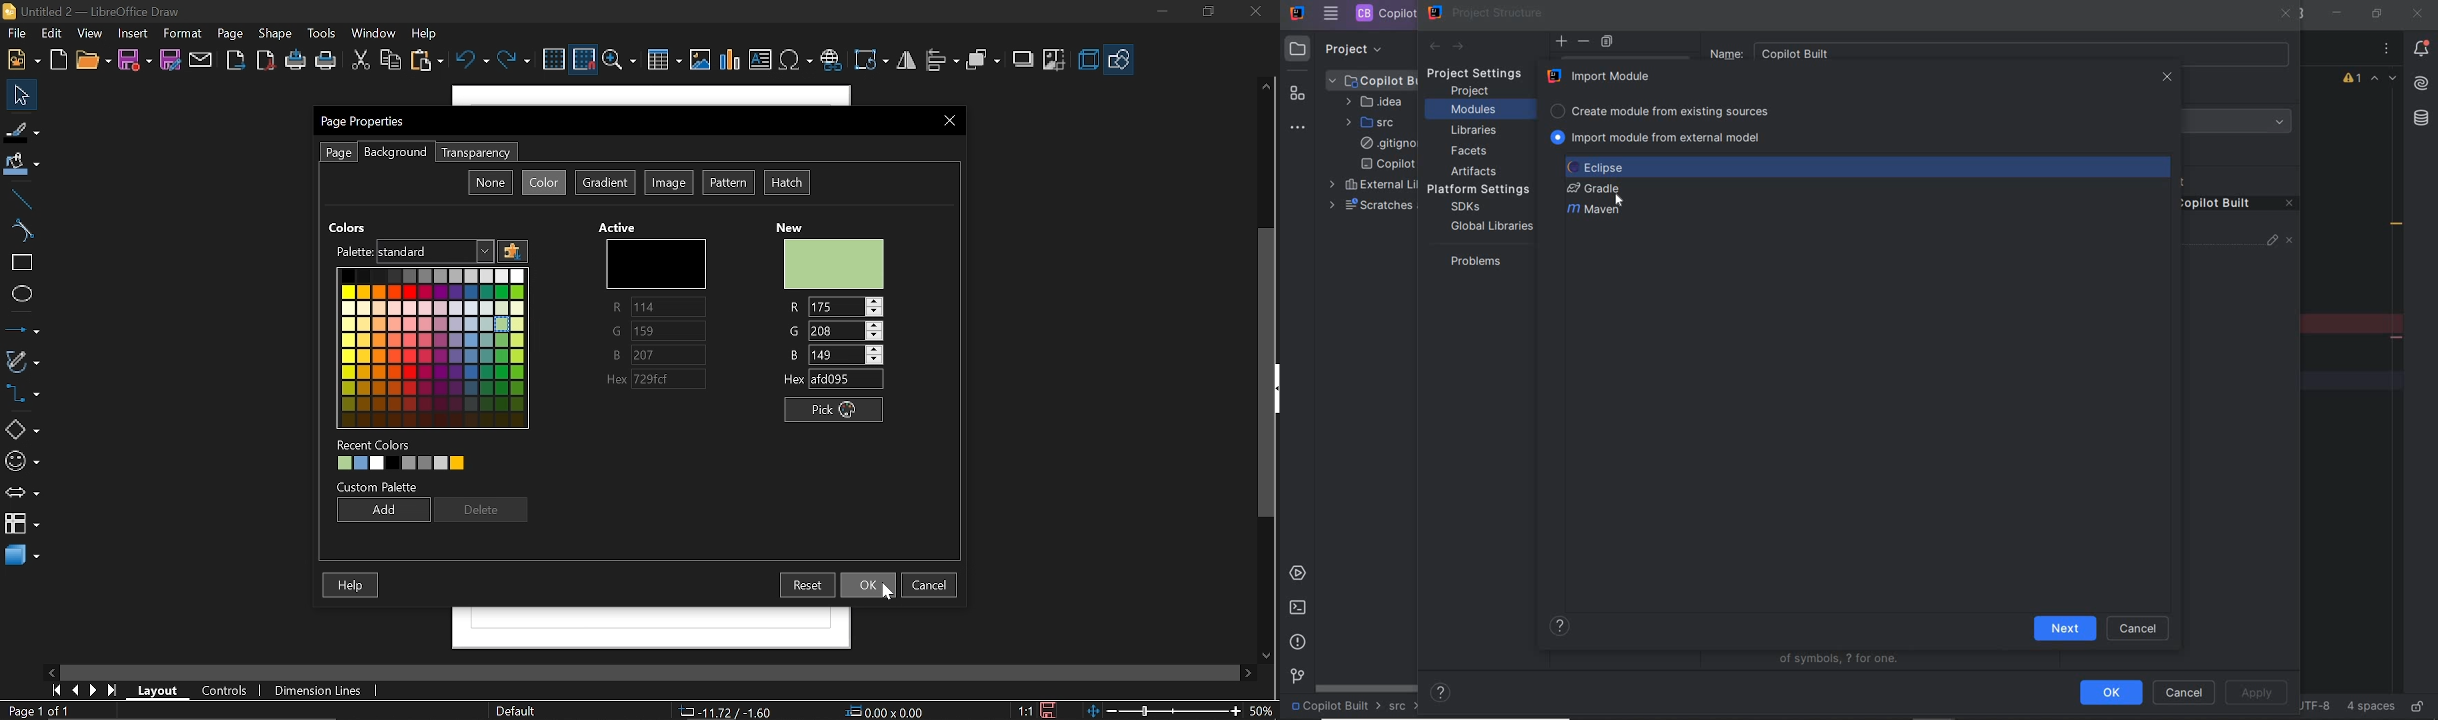 The width and height of the screenshot is (2464, 728). Describe the element at coordinates (265, 60) in the screenshot. I see `Export as pdf` at that location.